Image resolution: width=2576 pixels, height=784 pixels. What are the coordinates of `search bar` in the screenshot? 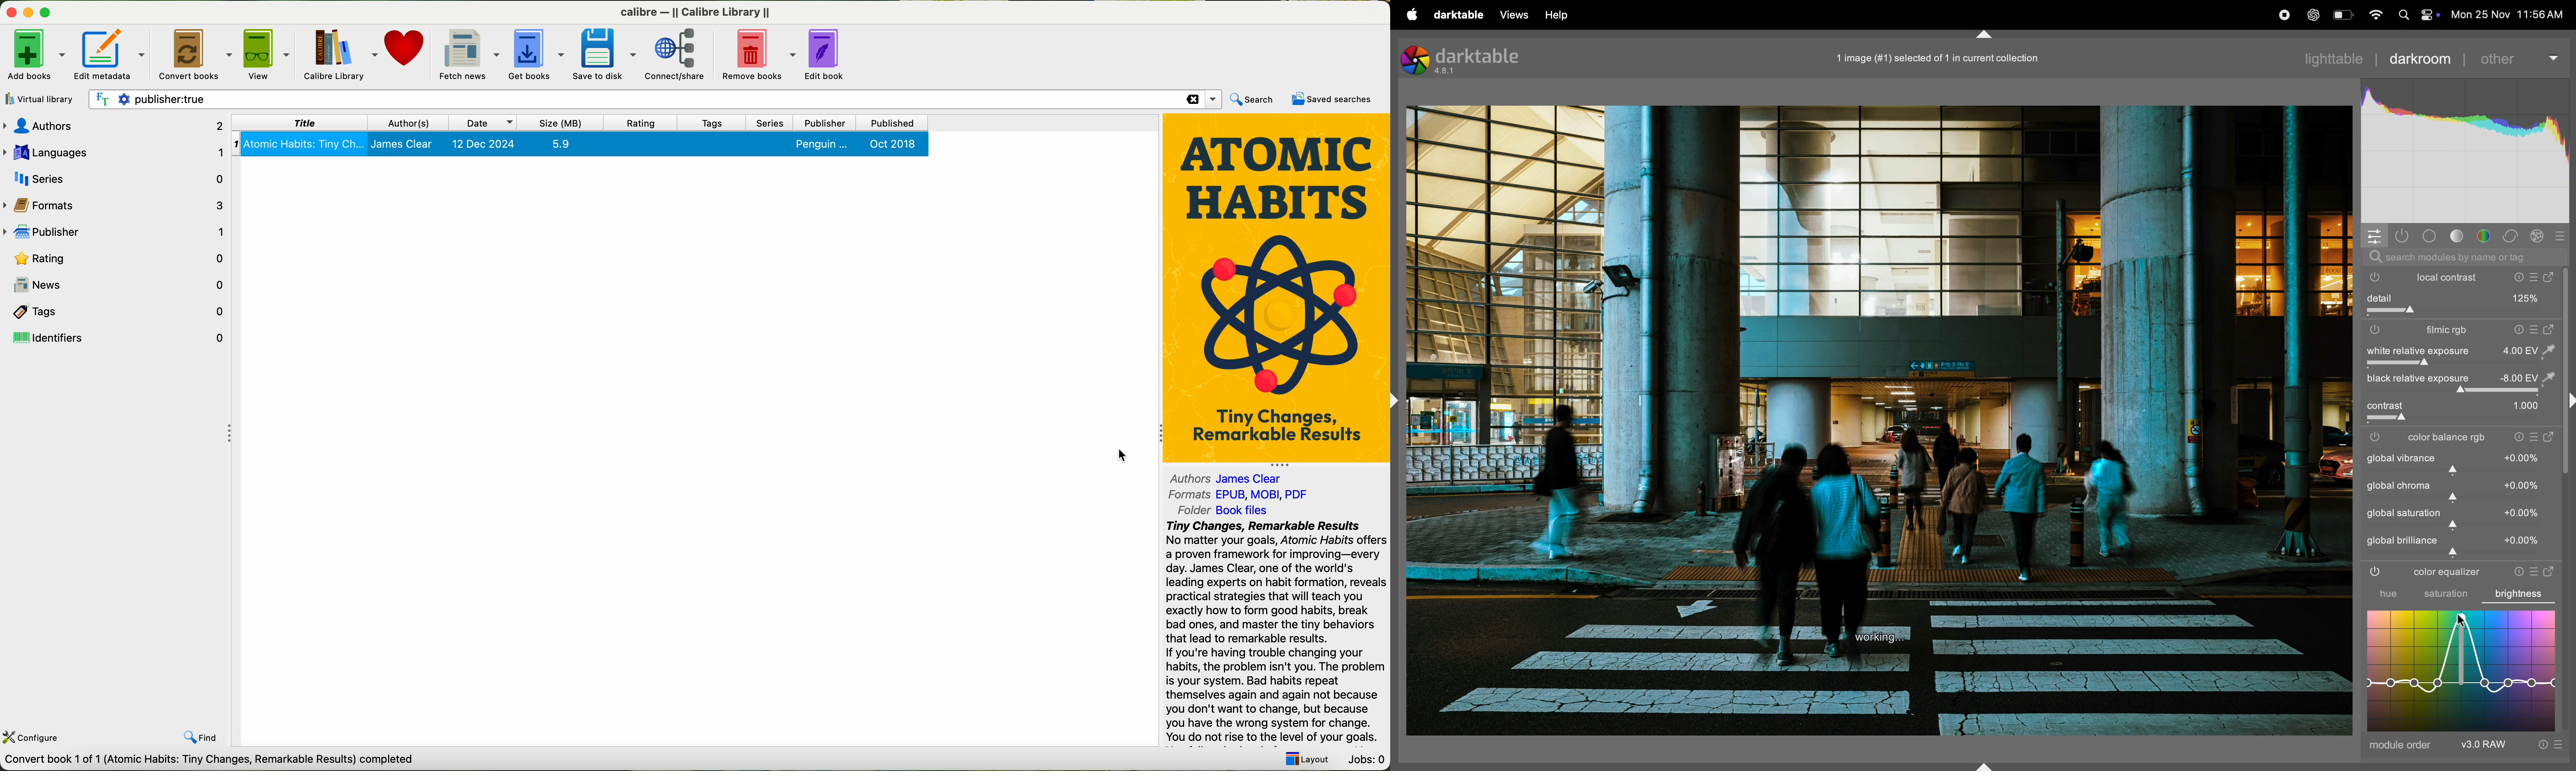 It's located at (655, 100).